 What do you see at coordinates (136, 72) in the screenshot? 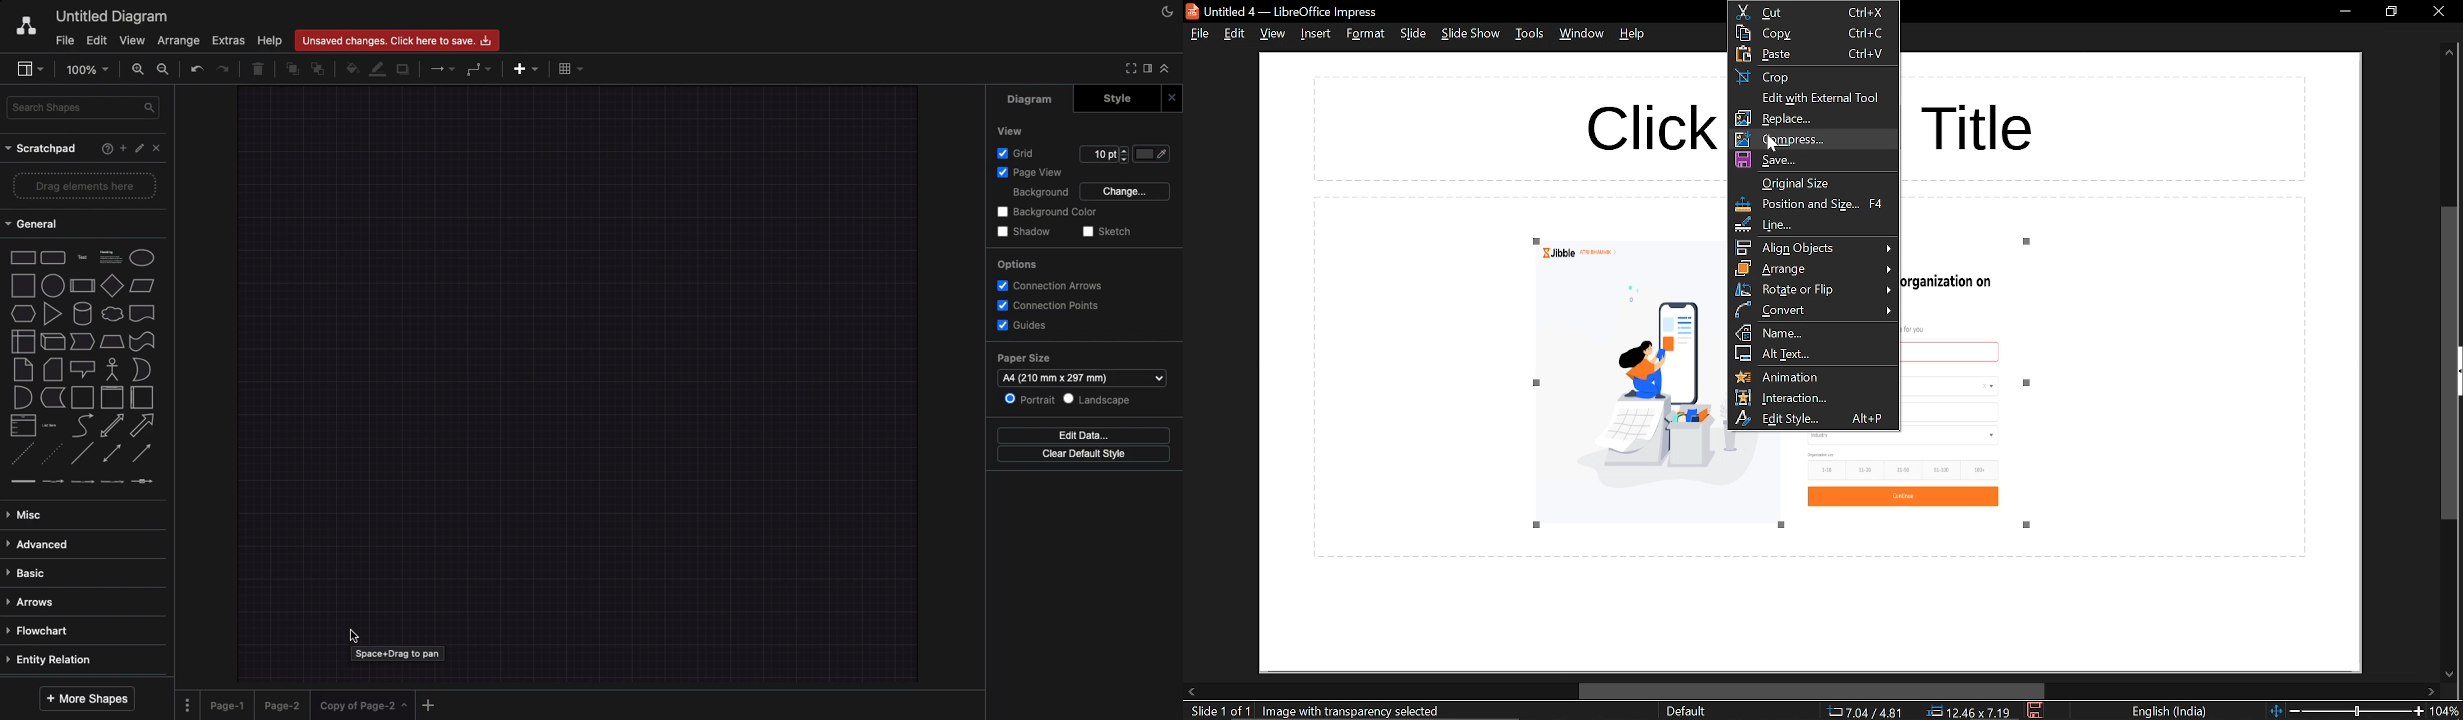
I see `Zoom in` at bounding box center [136, 72].